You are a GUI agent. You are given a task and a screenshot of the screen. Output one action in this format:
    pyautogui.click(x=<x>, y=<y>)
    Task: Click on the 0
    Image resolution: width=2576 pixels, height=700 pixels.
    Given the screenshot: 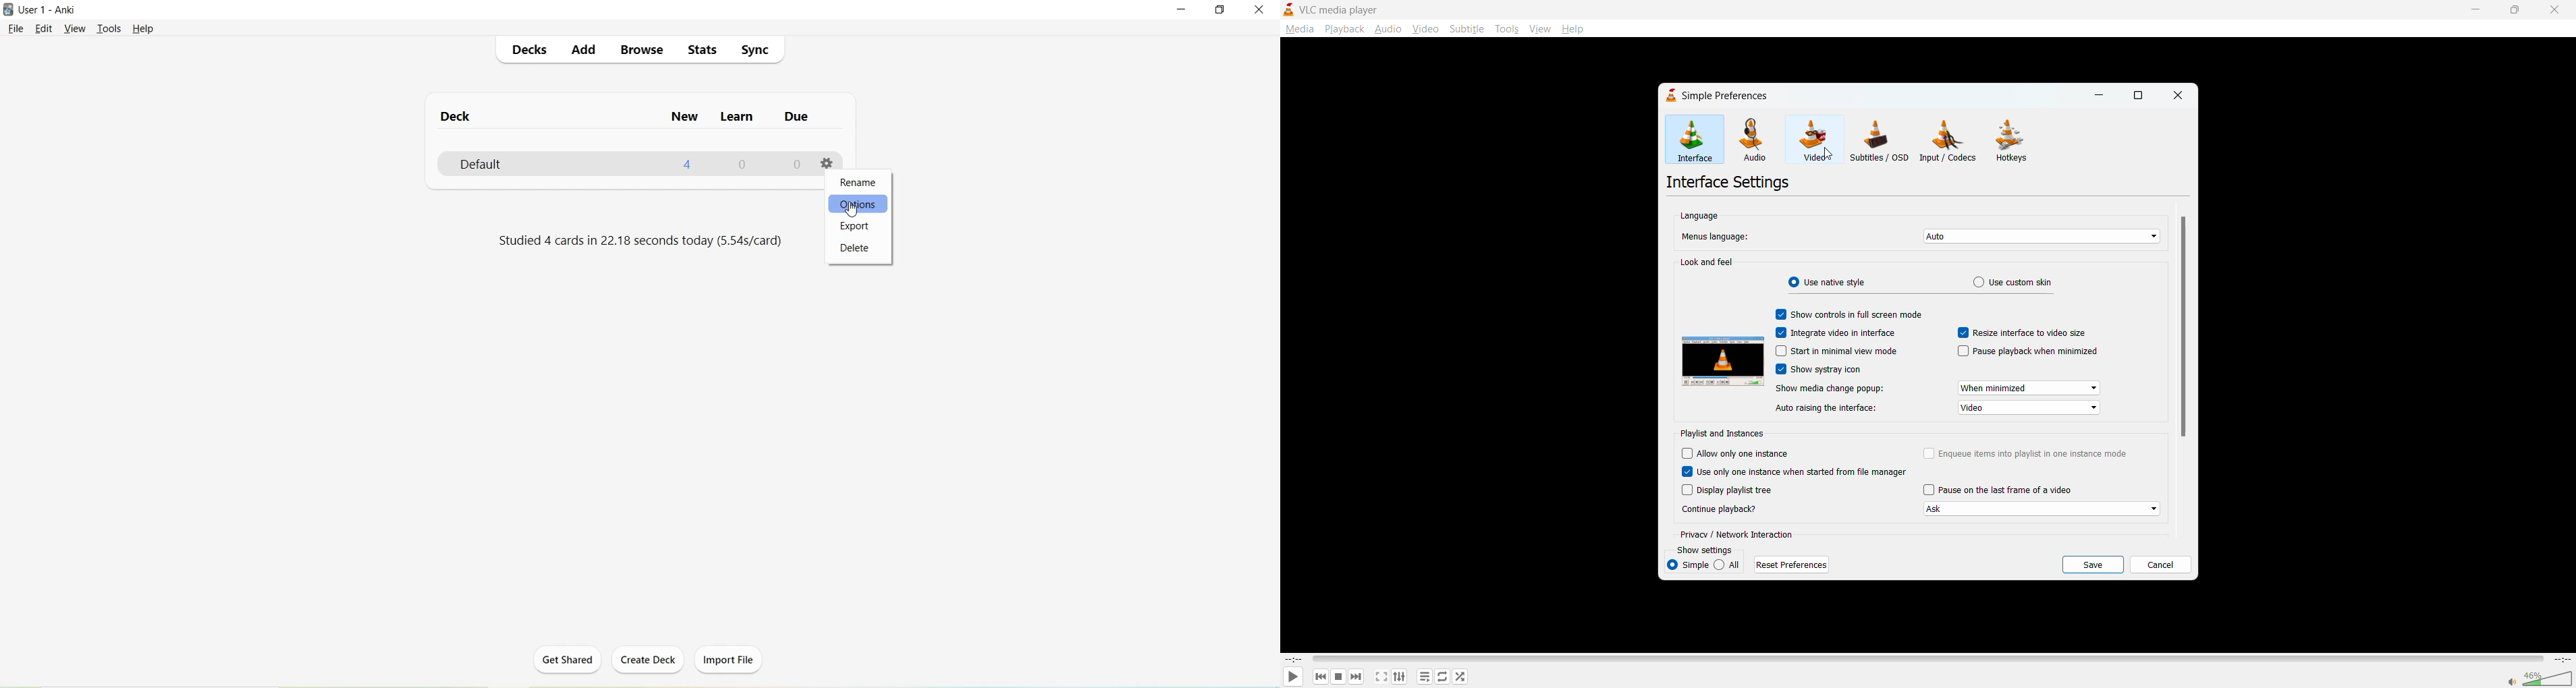 What is the action you would take?
    pyautogui.click(x=795, y=163)
    